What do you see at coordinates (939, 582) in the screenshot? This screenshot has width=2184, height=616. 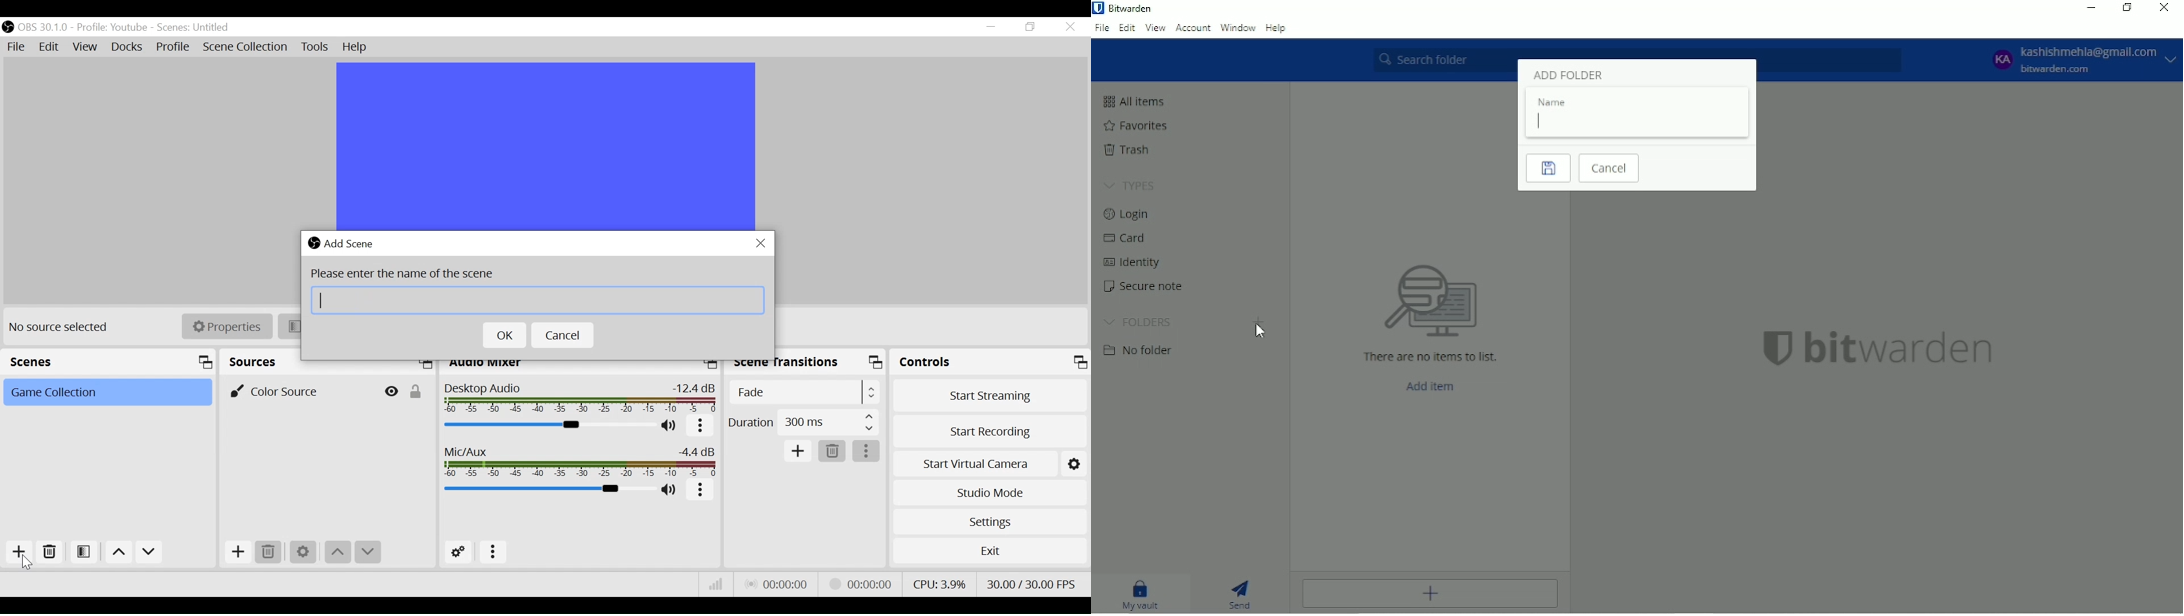 I see `CPU Usage` at bounding box center [939, 582].